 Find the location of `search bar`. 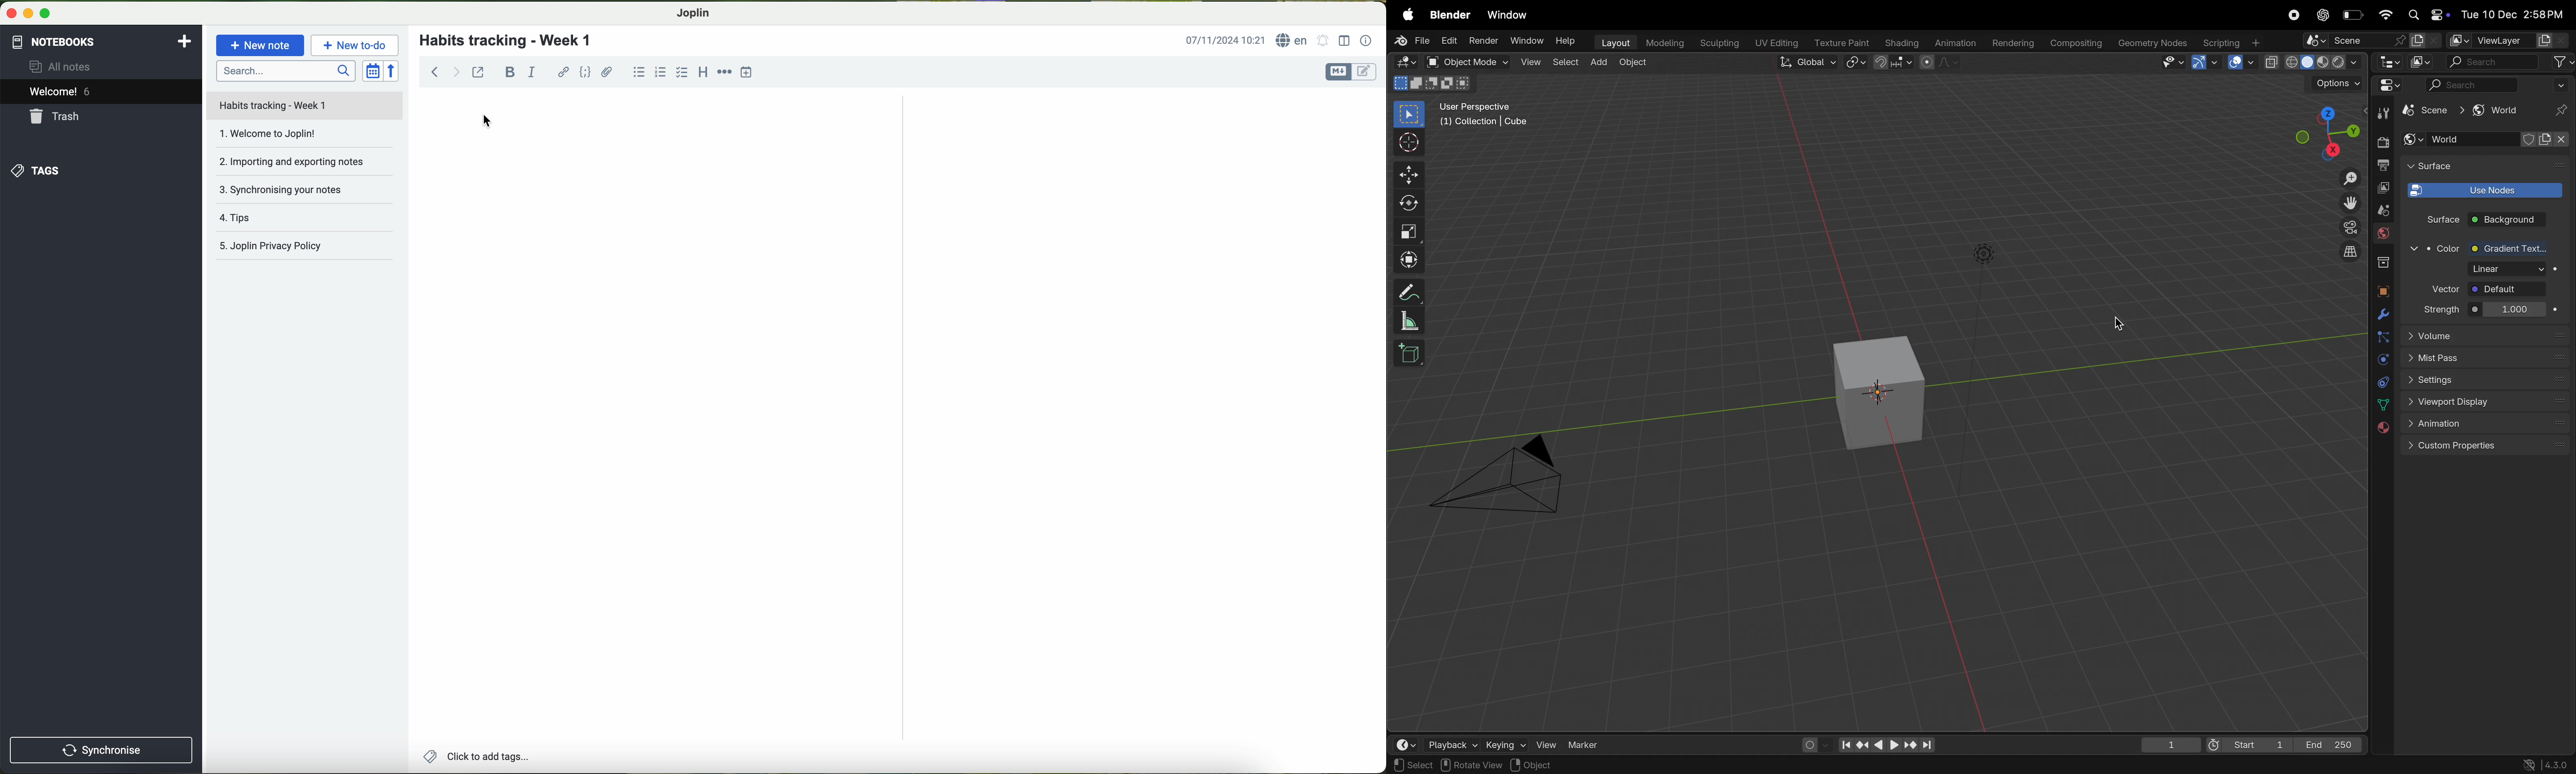

search bar is located at coordinates (285, 71).